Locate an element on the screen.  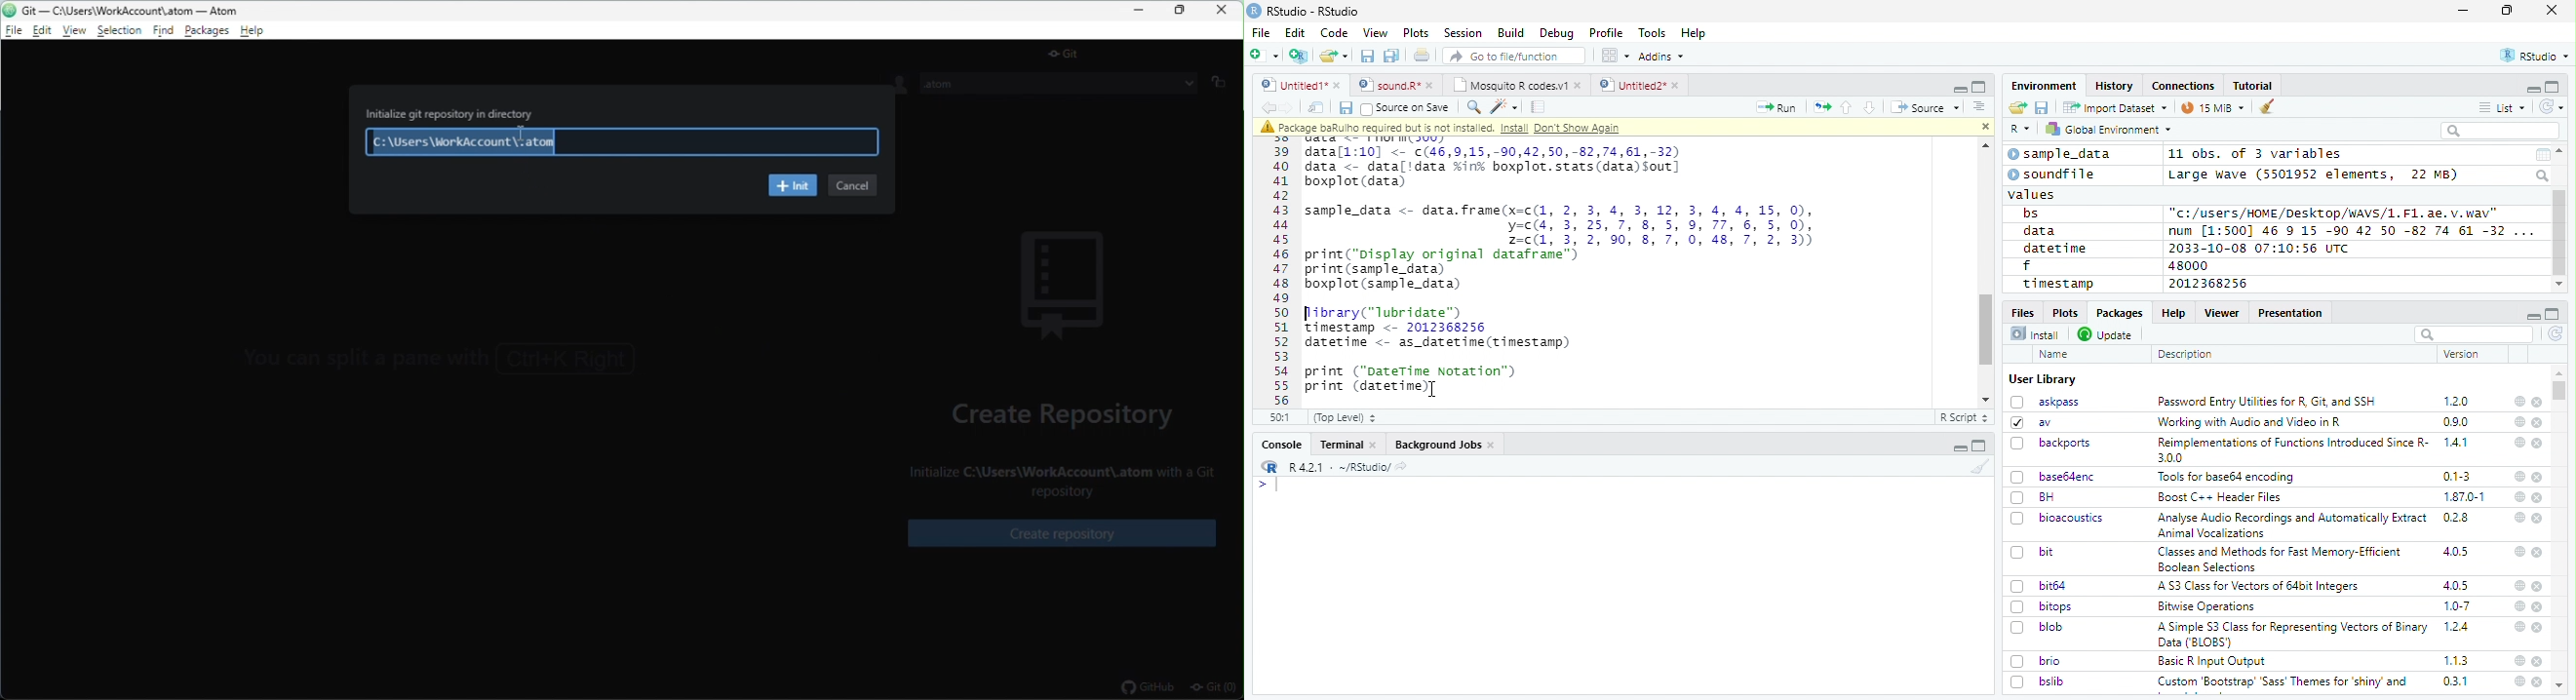
close is located at coordinates (2537, 477).